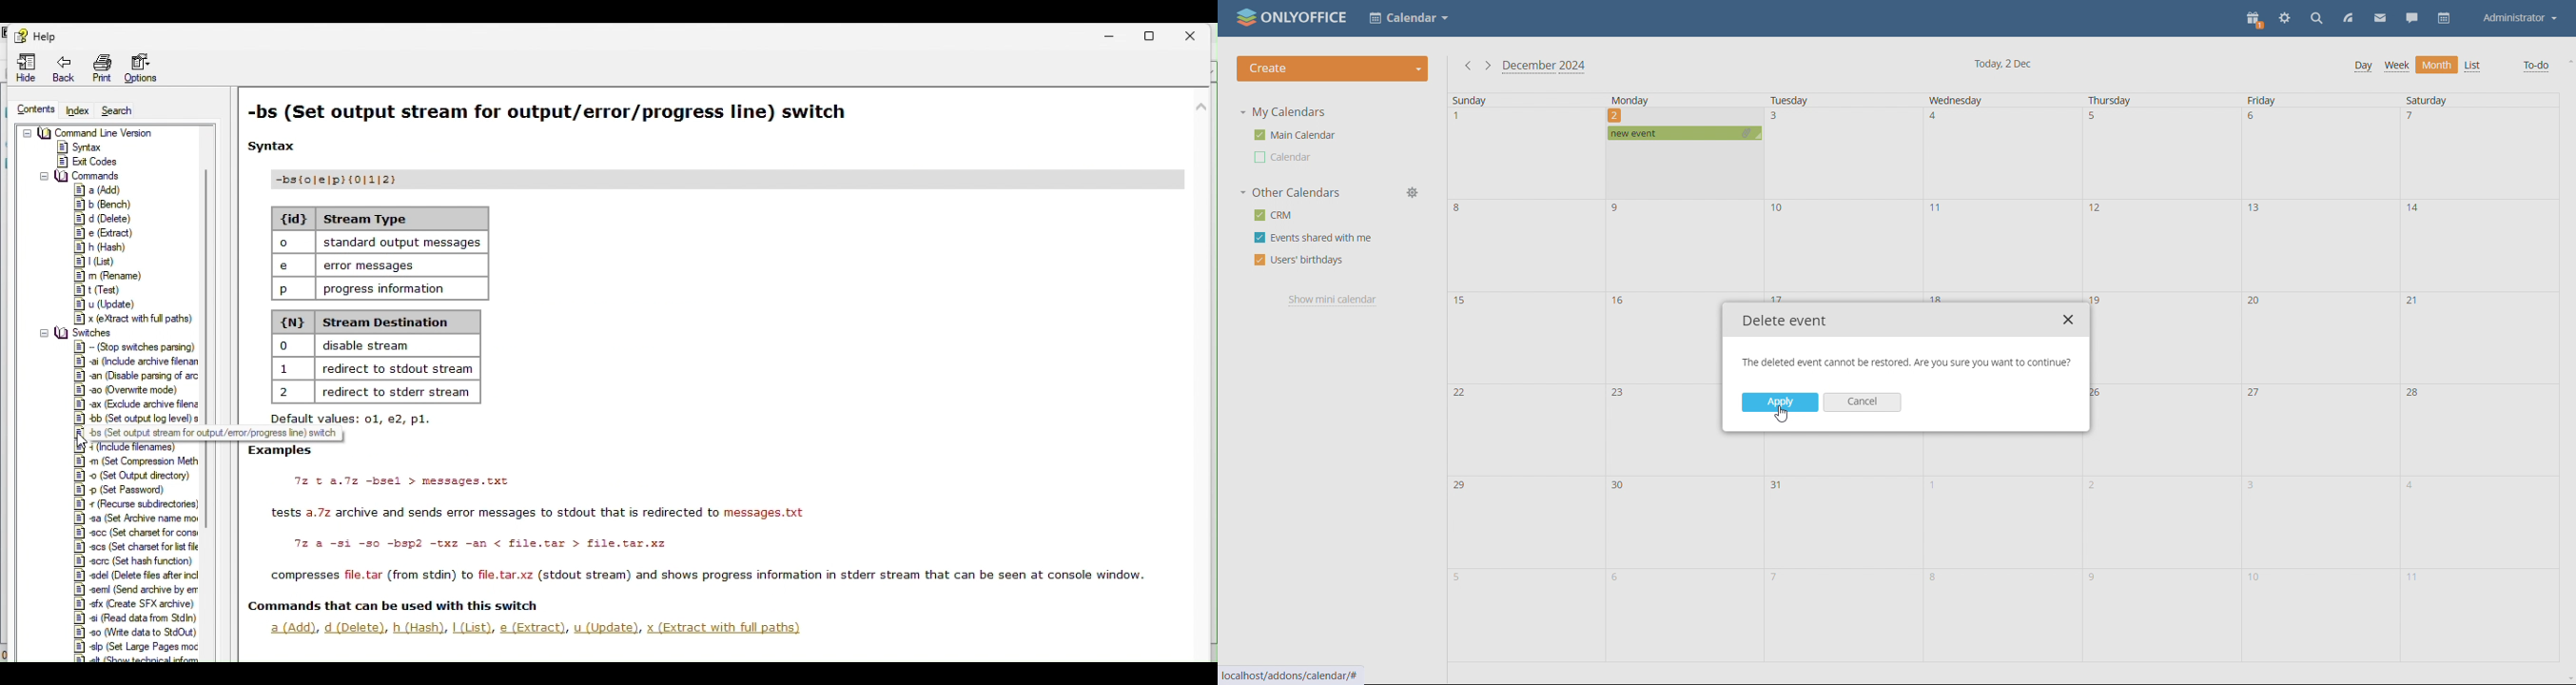 The width and height of the screenshot is (2576, 700). What do you see at coordinates (1618, 581) in the screenshot?
I see `6` at bounding box center [1618, 581].